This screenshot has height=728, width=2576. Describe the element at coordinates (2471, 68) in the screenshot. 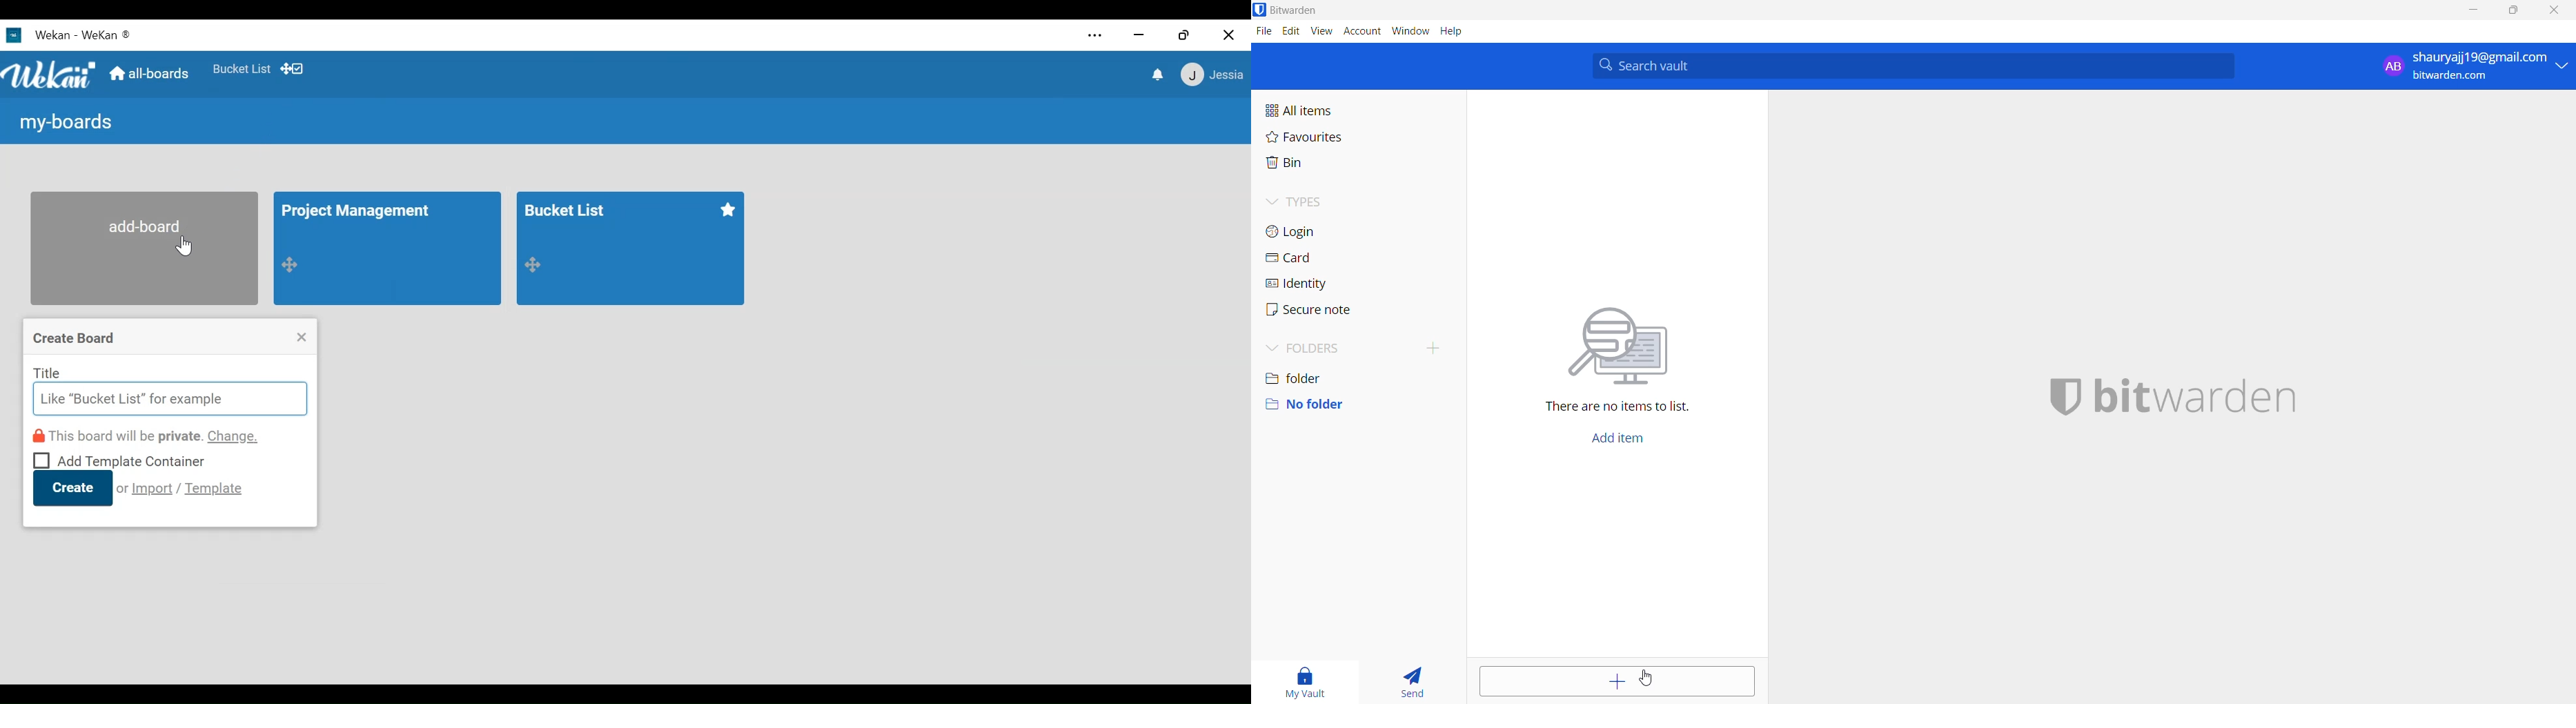

I see `profile: shauryajj19@gmail.com` at that location.